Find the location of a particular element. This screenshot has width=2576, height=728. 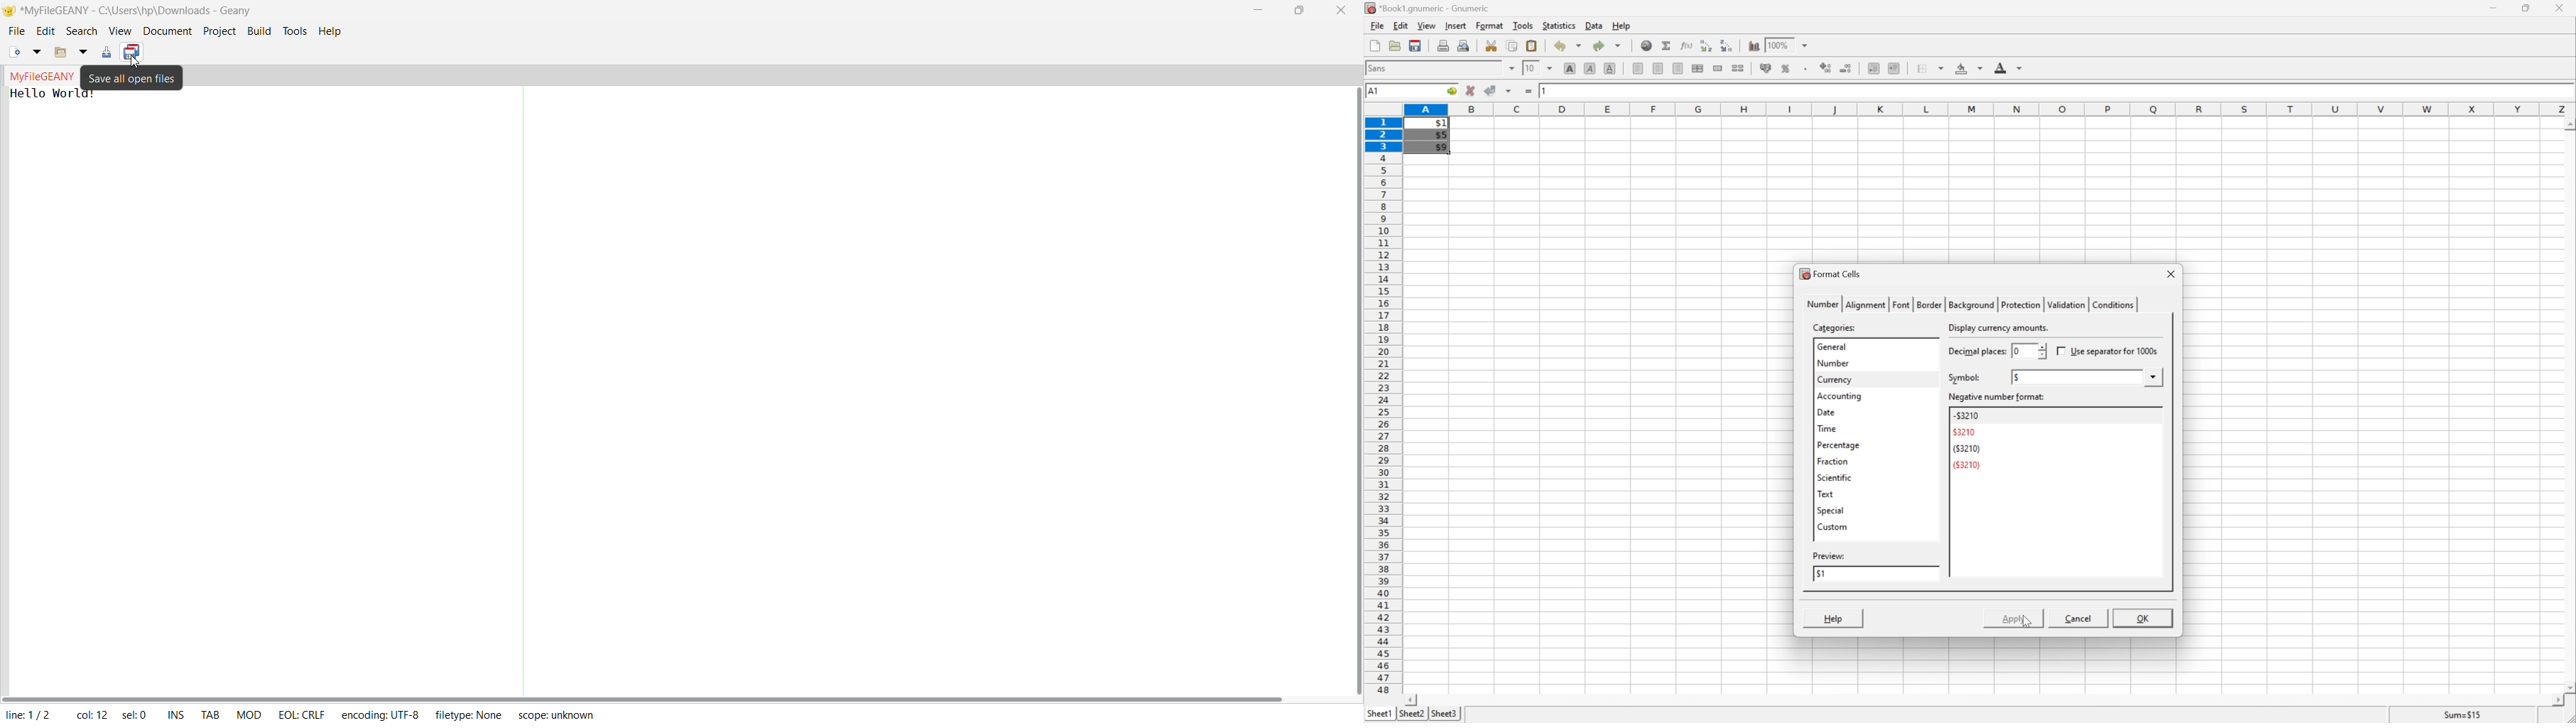

Minimize is located at coordinates (1259, 11).